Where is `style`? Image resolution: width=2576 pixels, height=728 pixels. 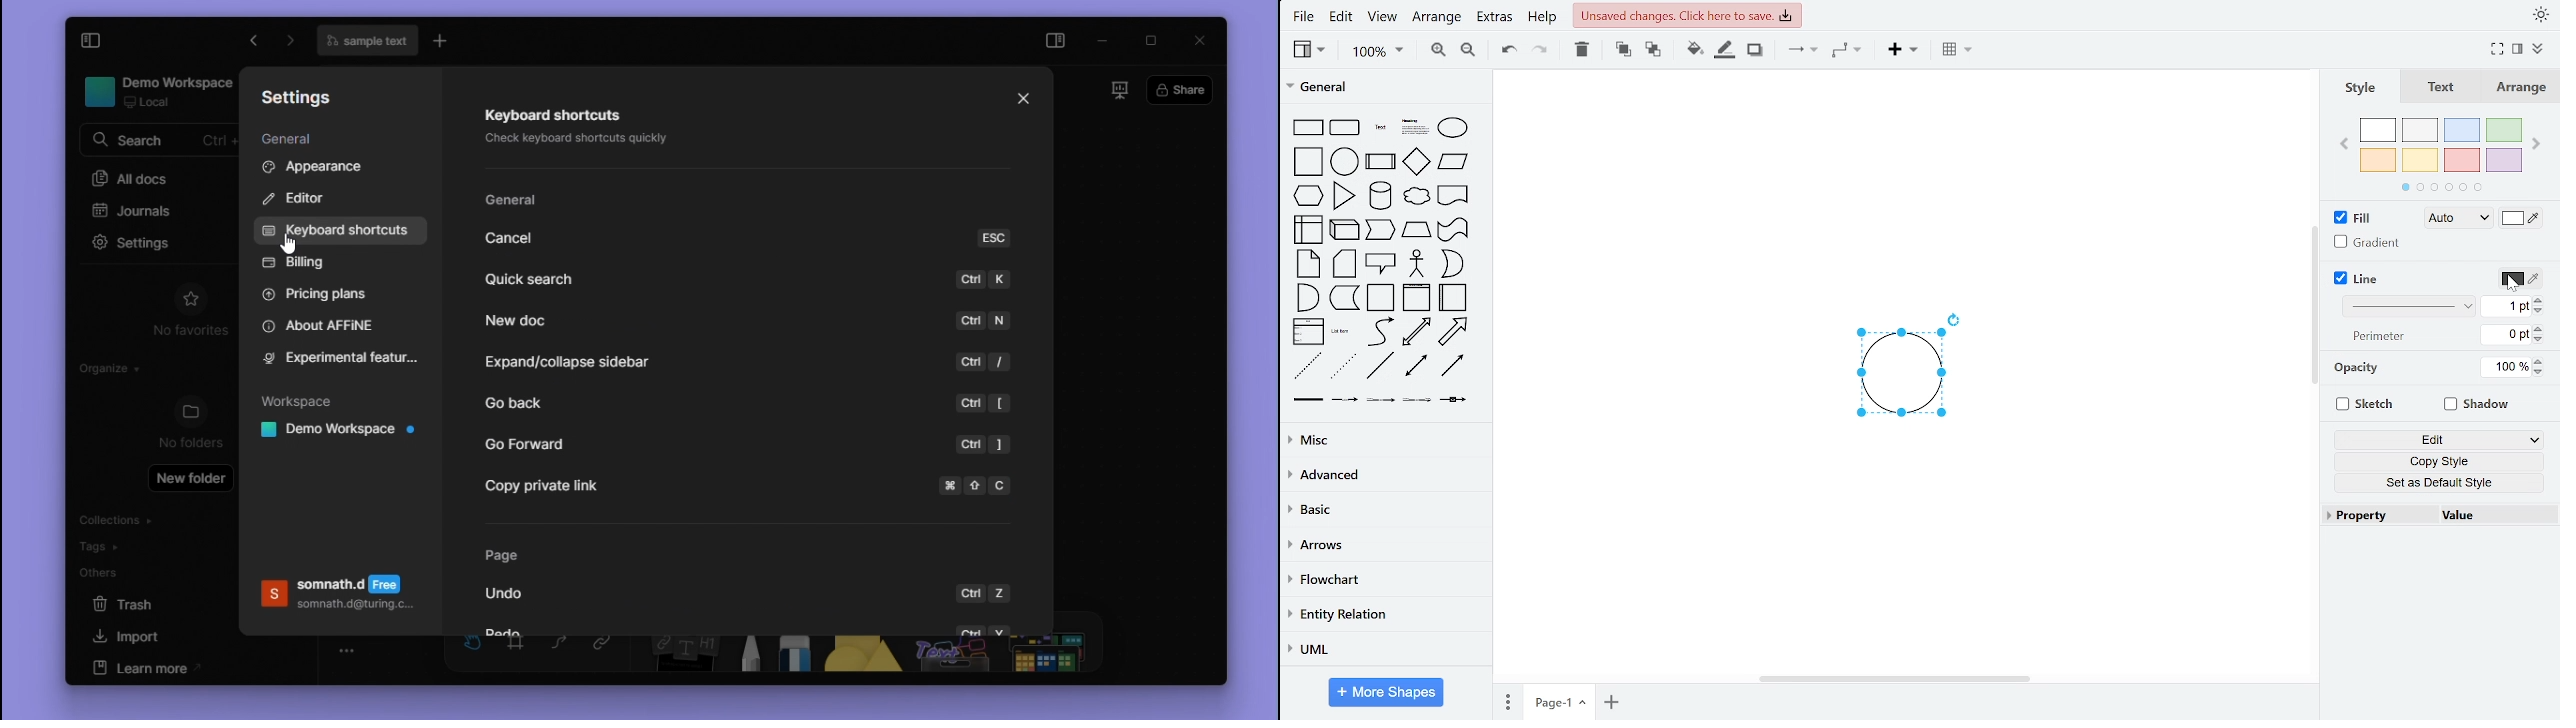
style is located at coordinates (2362, 88).